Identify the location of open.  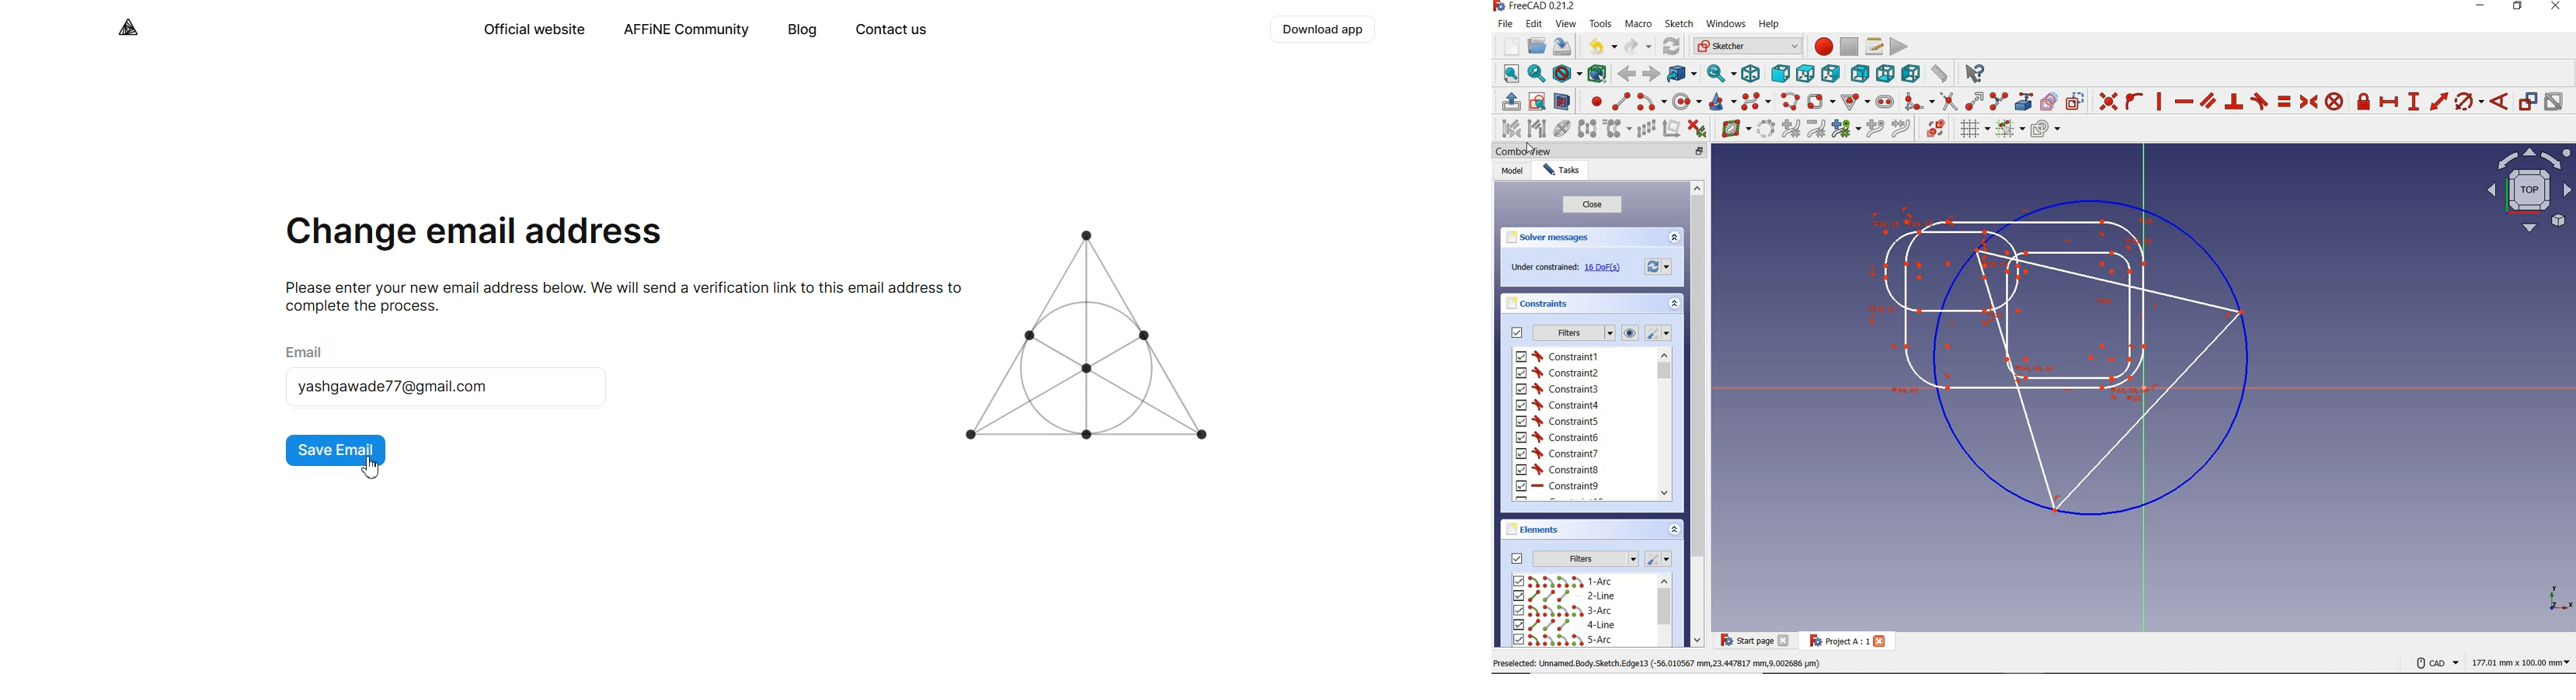
(1535, 46).